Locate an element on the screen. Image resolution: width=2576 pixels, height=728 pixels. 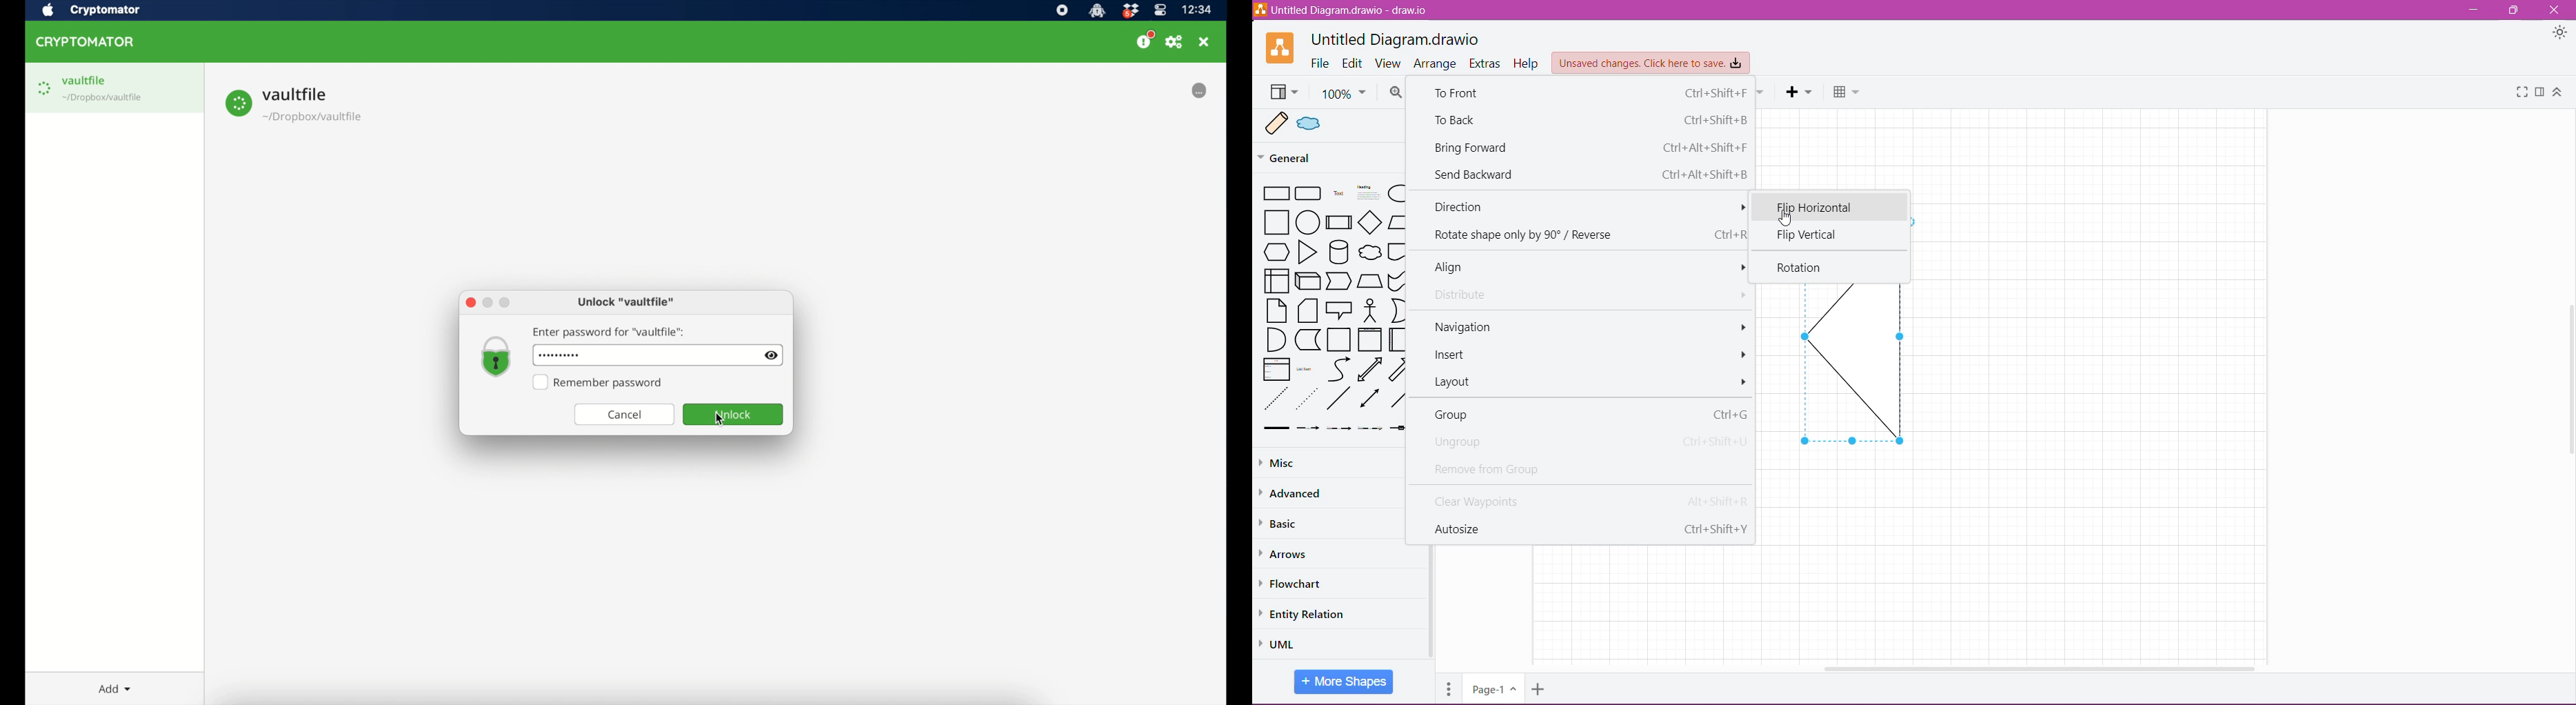
View is located at coordinates (1389, 63).